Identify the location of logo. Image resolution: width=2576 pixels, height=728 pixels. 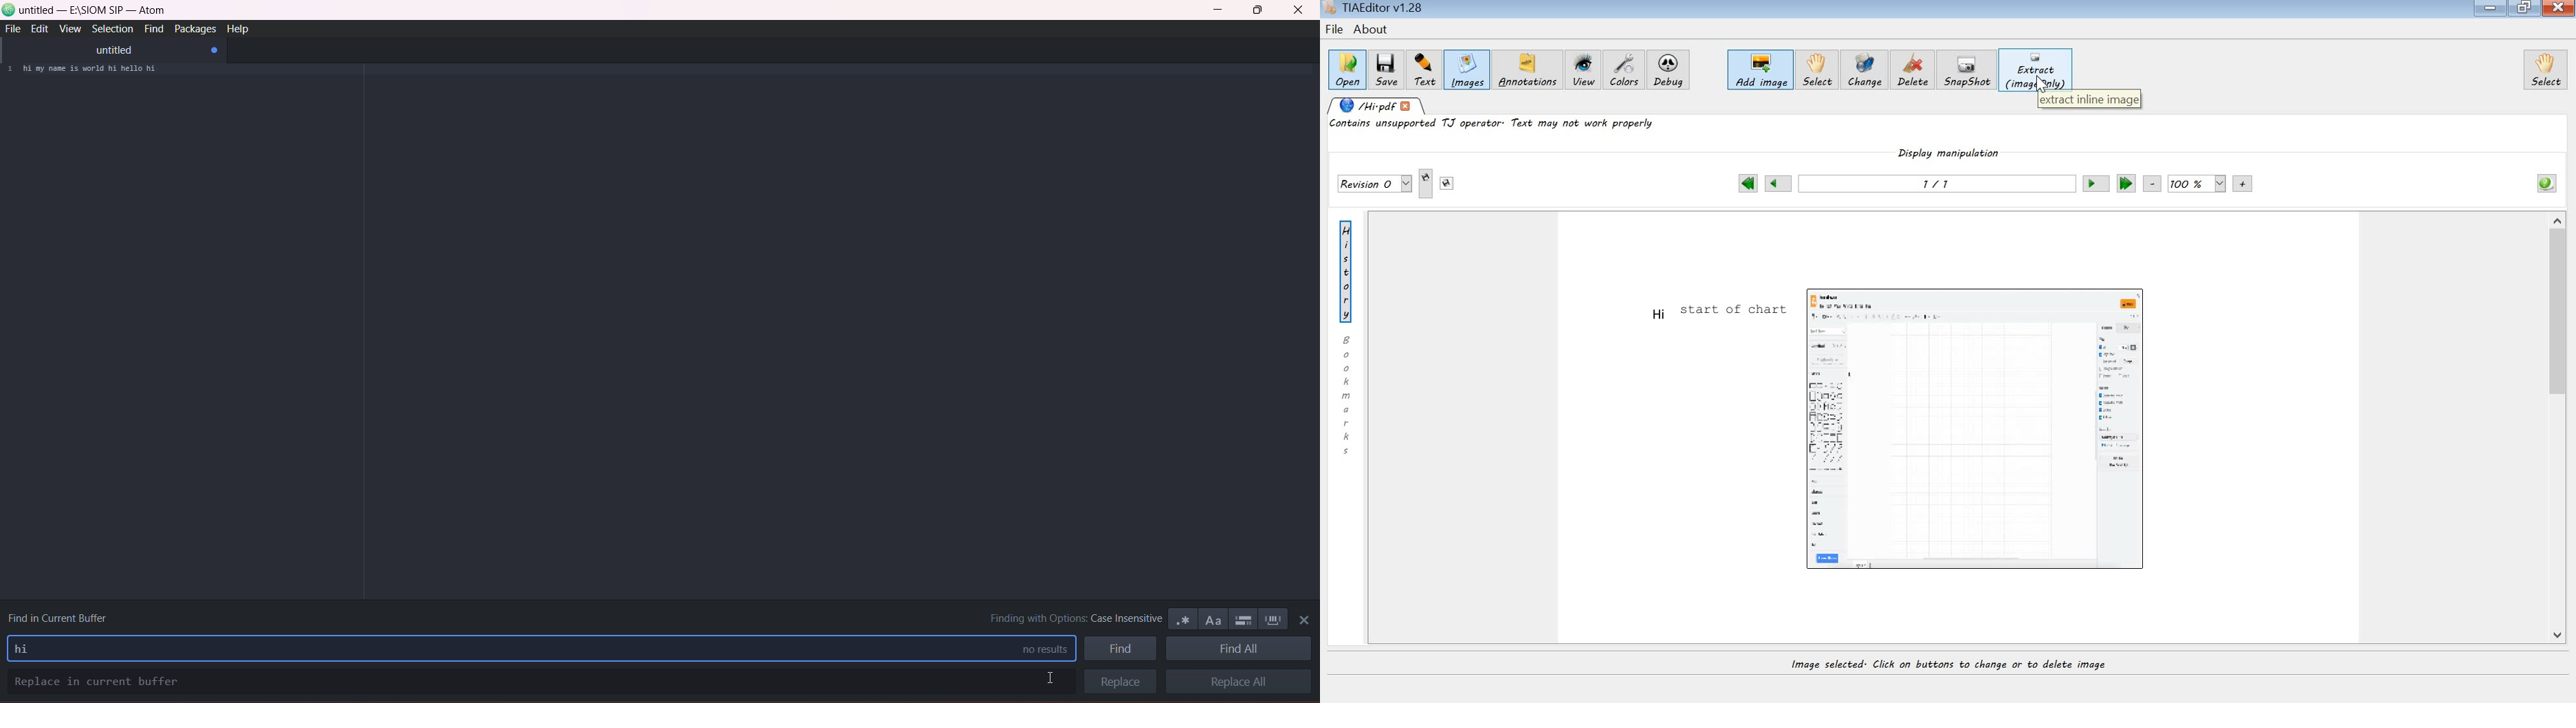
(9, 12).